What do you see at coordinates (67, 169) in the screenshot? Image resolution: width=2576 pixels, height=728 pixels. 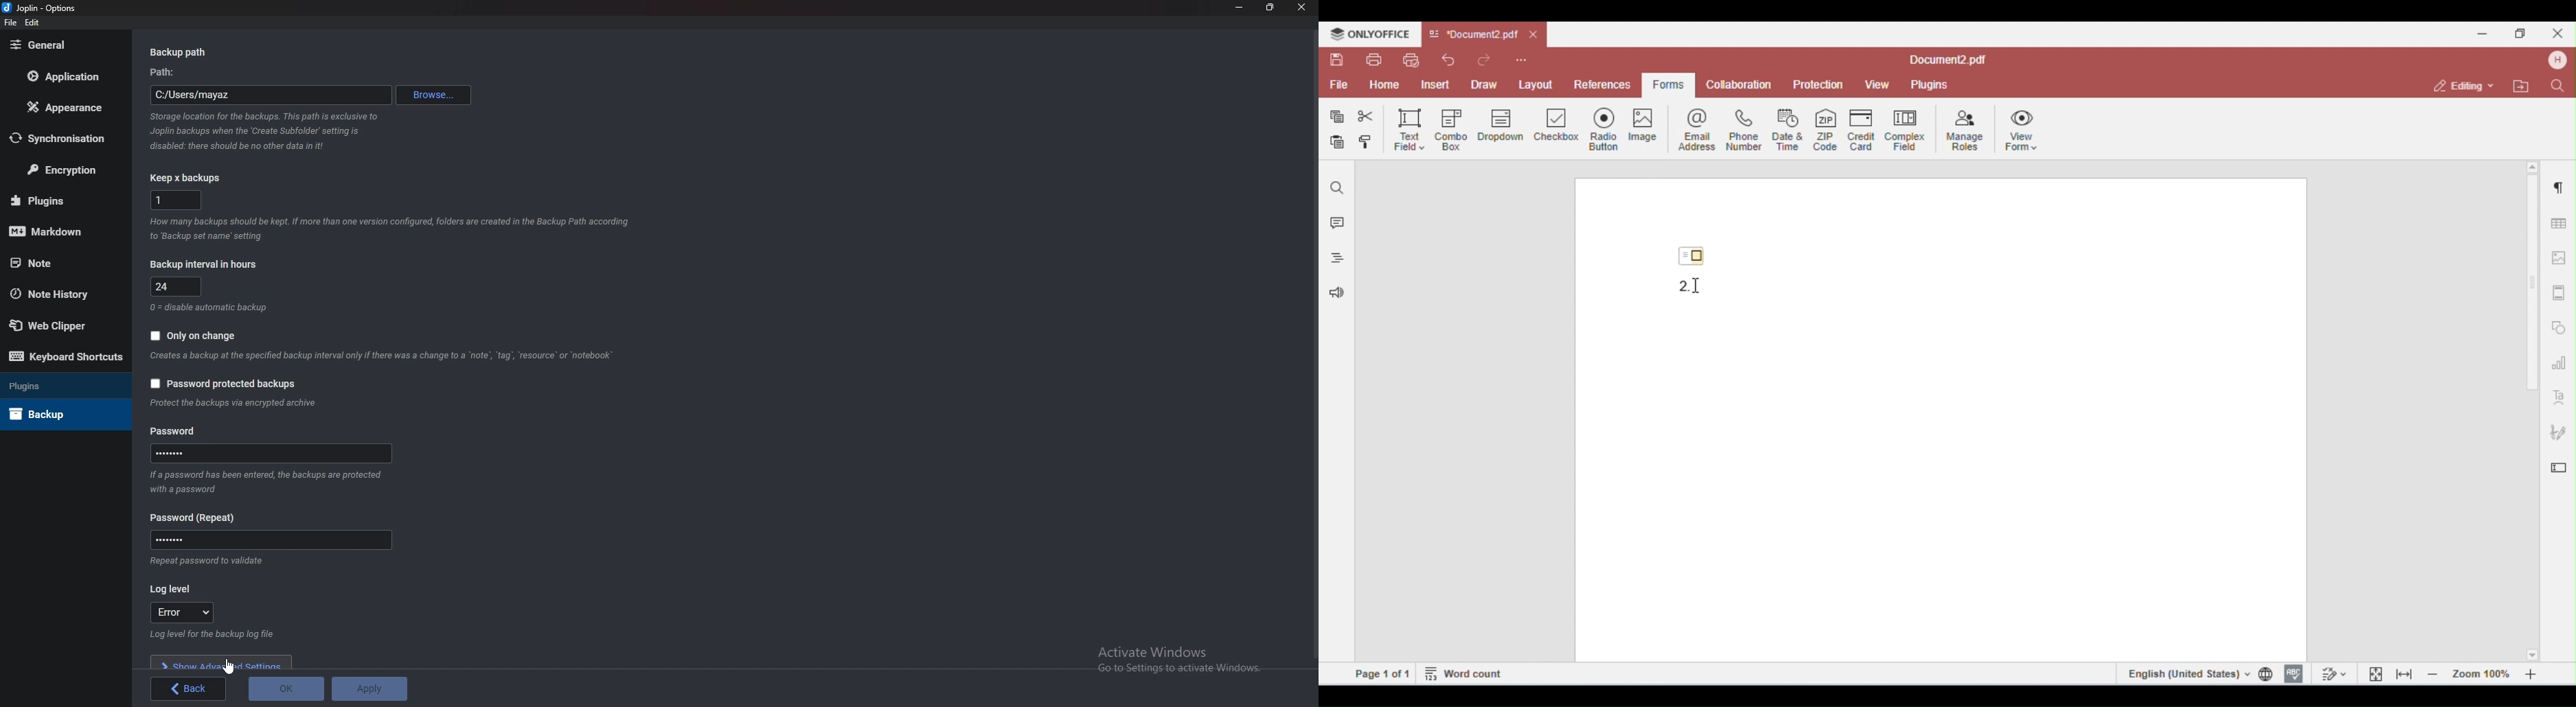 I see `Encryption` at bounding box center [67, 169].